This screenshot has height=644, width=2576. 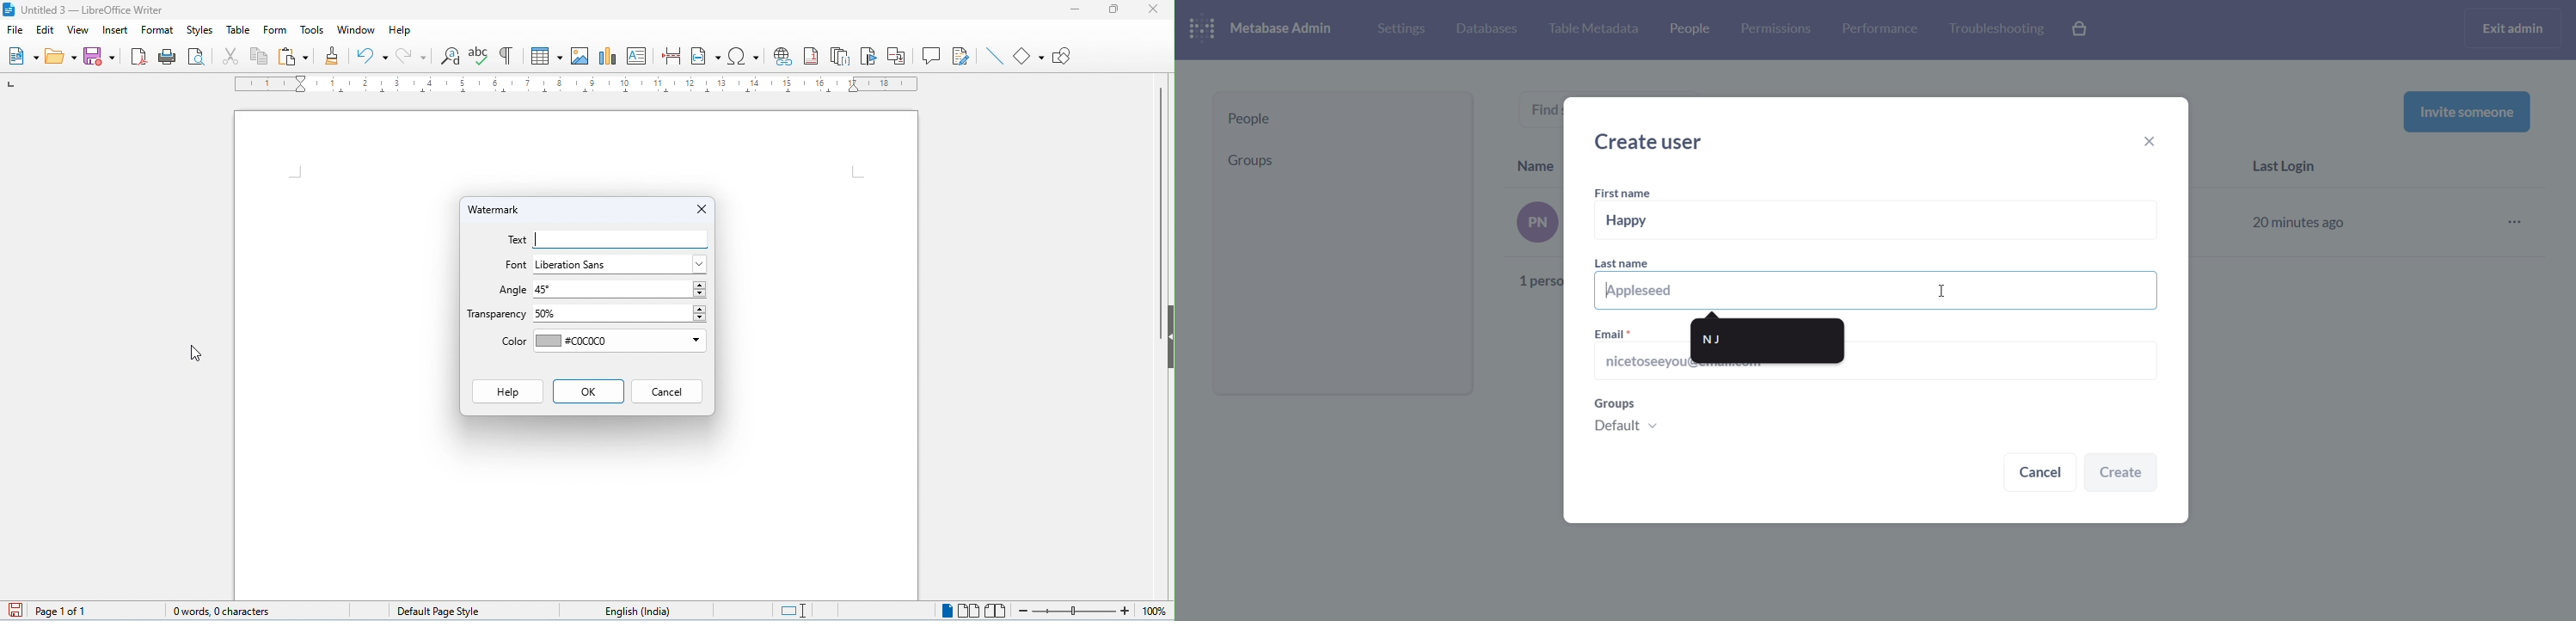 What do you see at coordinates (576, 85) in the screenshot?
I see `ruler` at bounding box center [576, 85].